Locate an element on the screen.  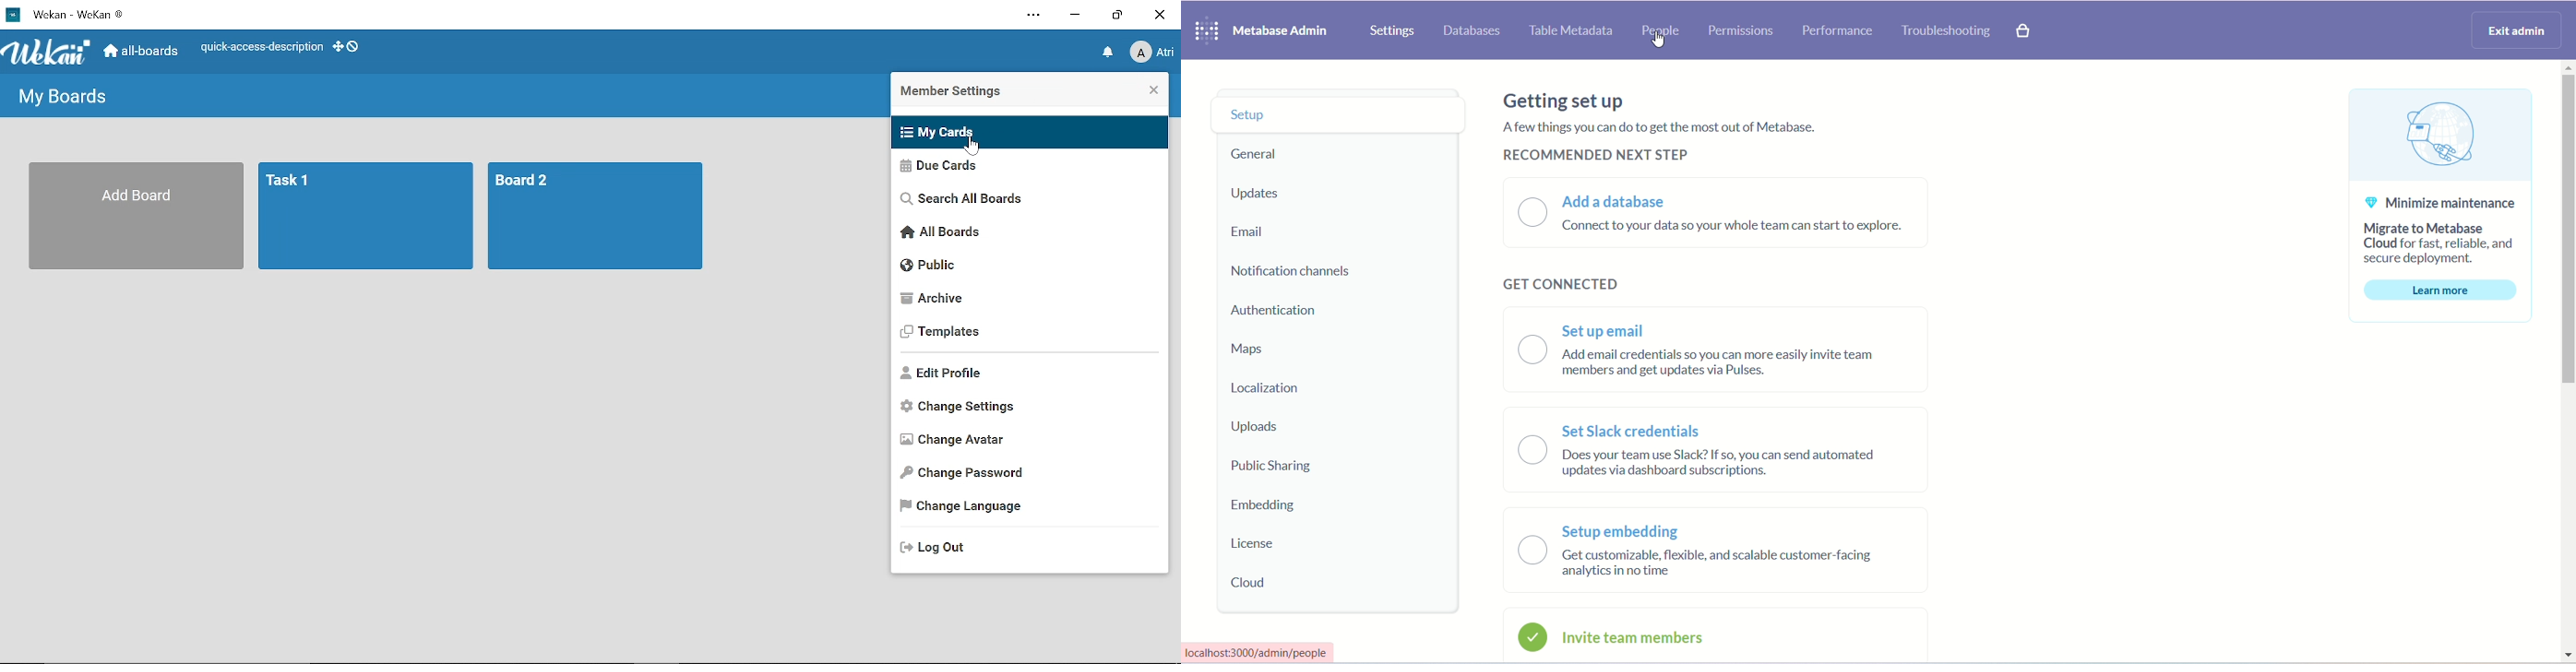
uploads is located at coordinates (1257, 430).